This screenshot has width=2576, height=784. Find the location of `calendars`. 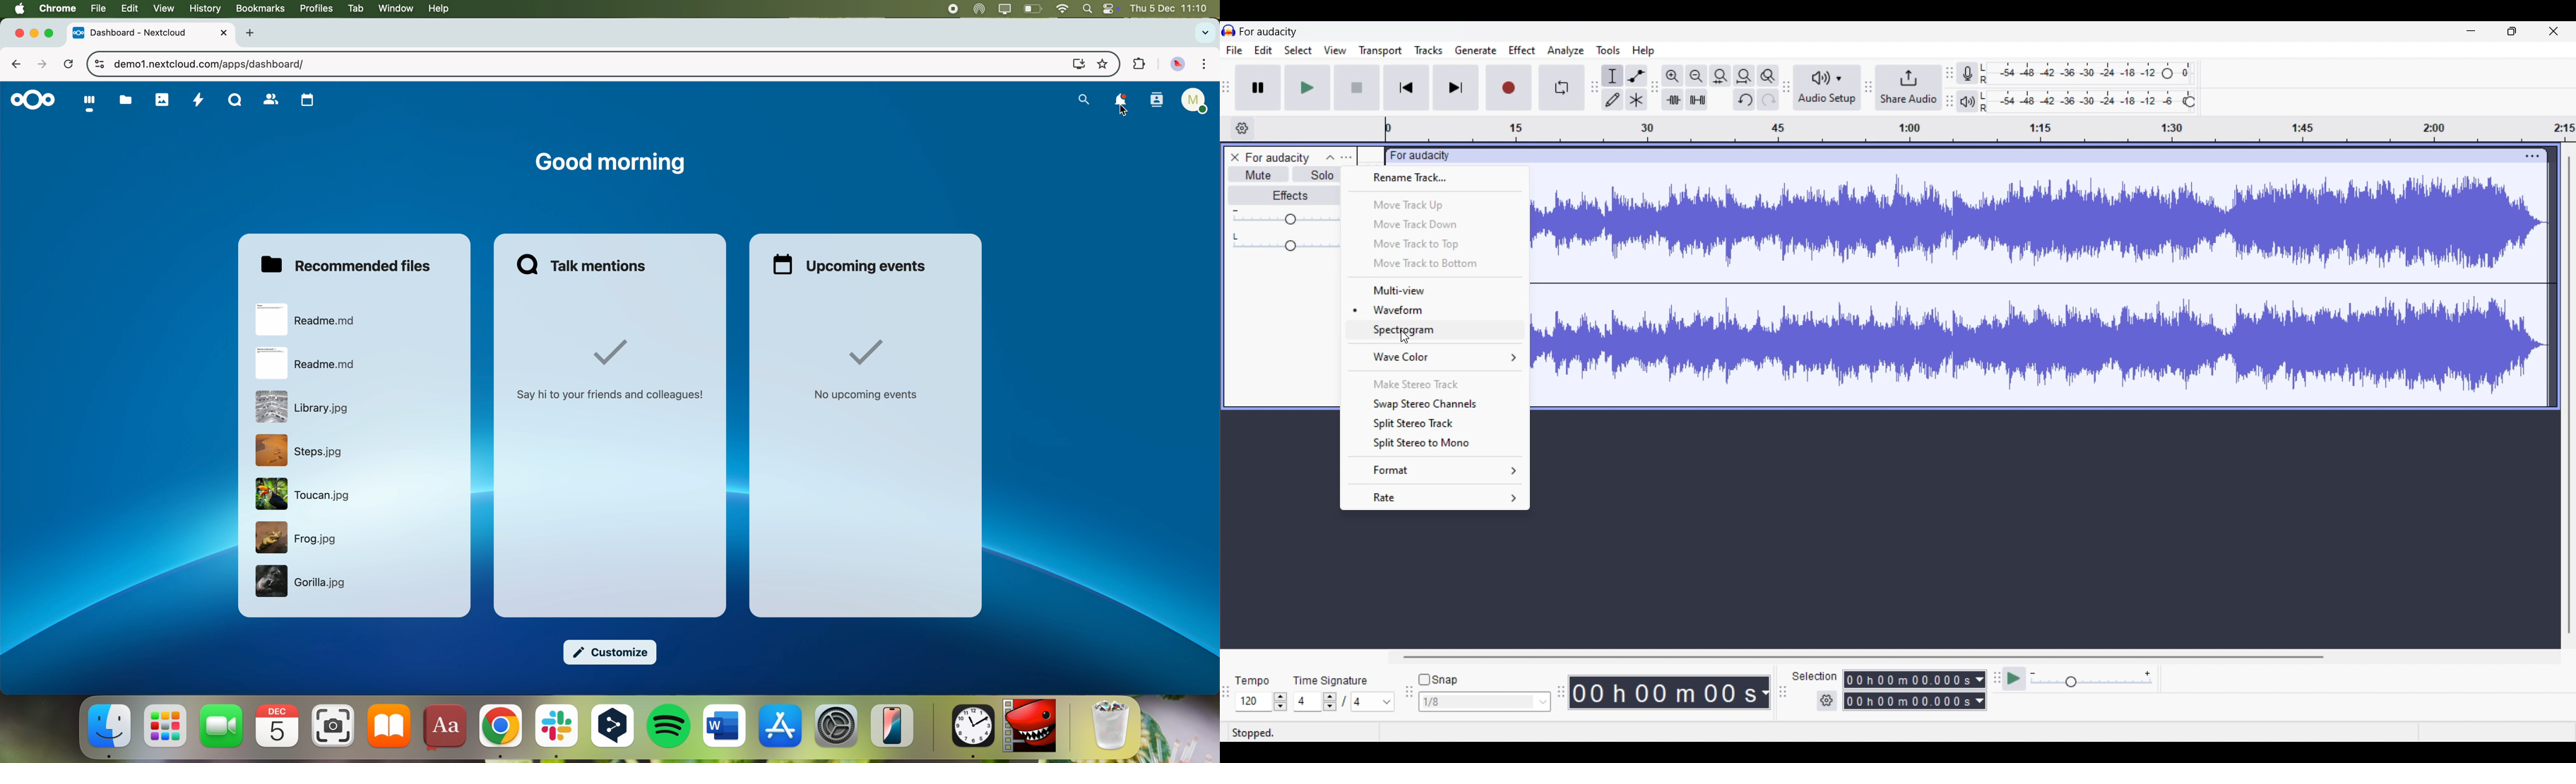

calendars is located at coordinates (307, 100).